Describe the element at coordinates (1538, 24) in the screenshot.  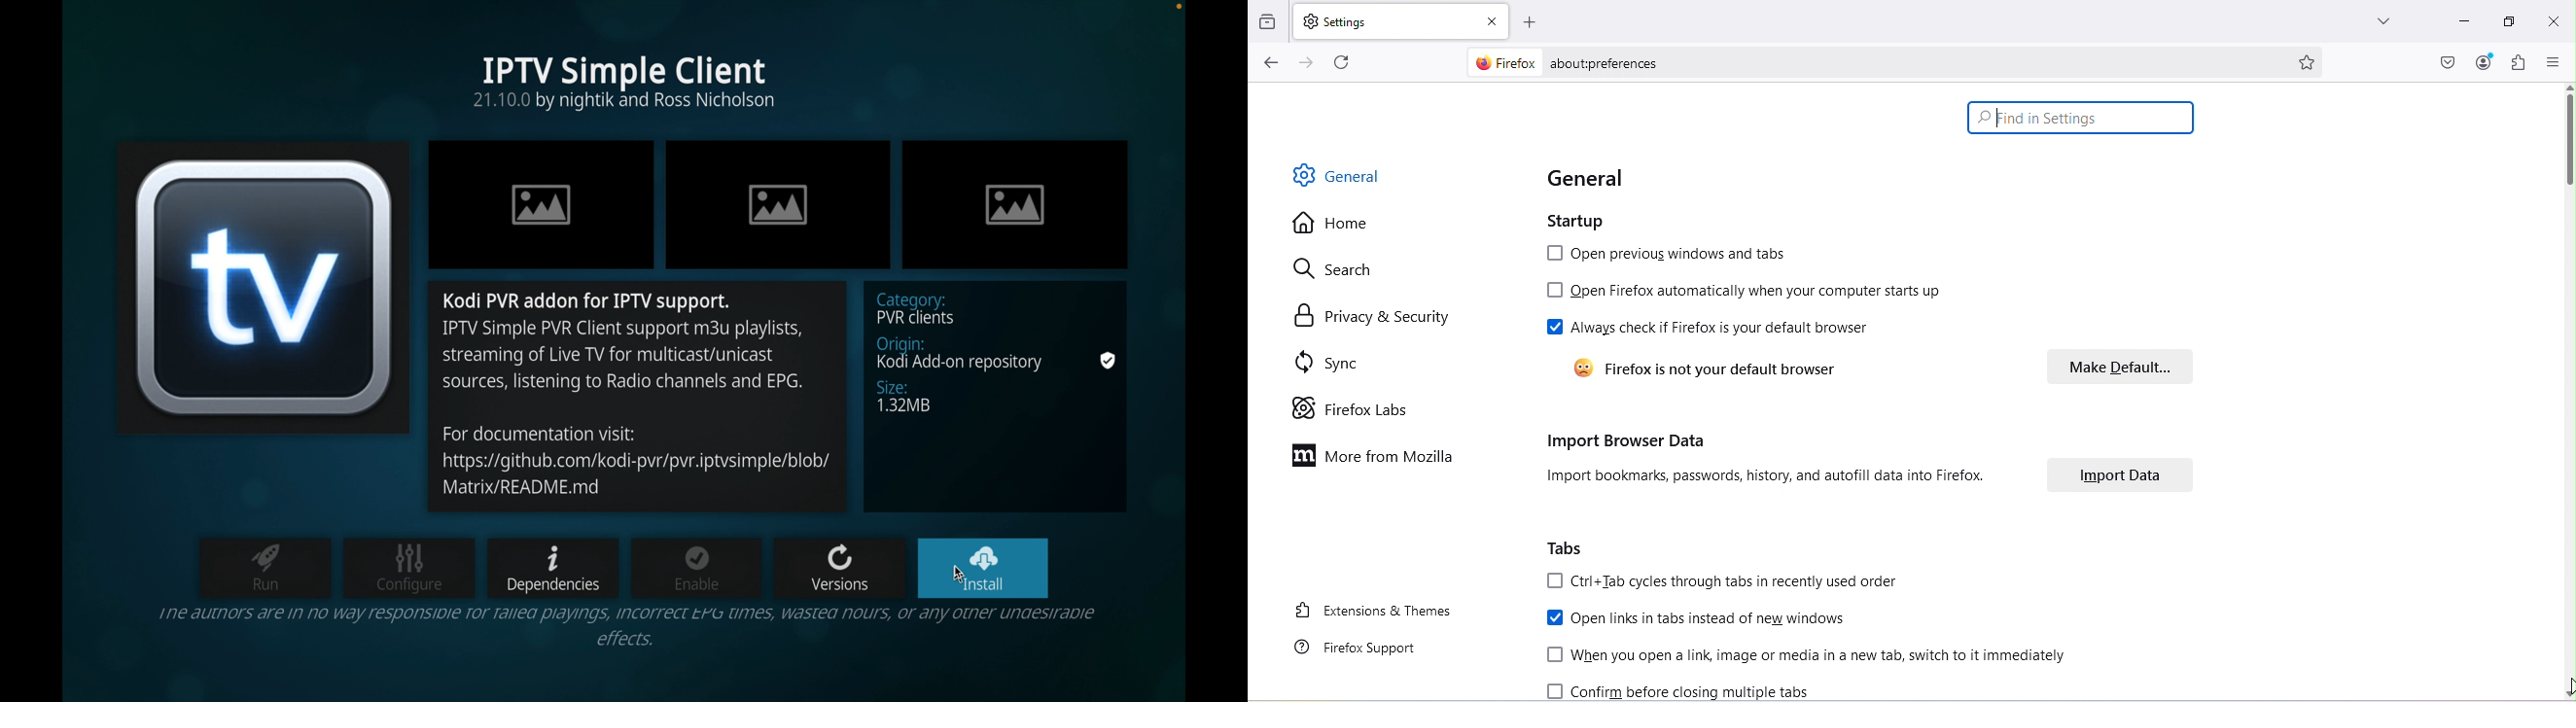
I see `Open a new tab` at that location.